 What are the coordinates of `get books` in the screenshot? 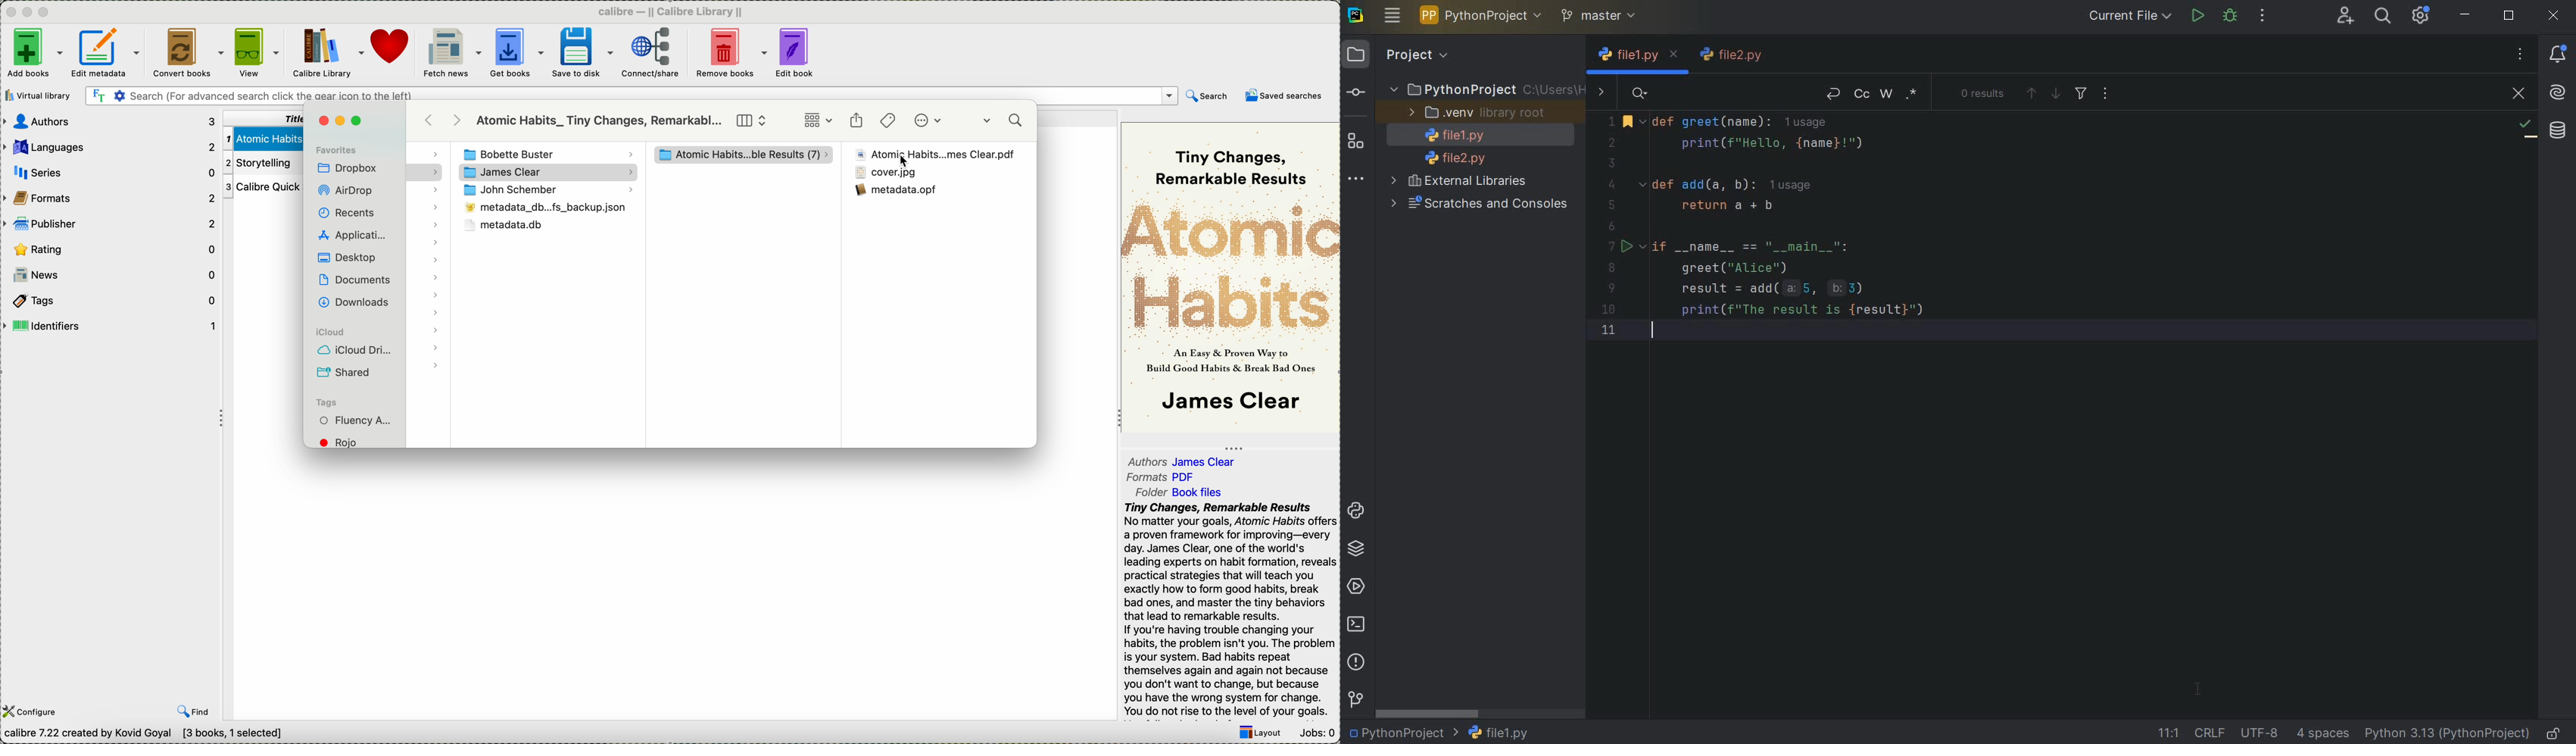 It's located at (517, 54).